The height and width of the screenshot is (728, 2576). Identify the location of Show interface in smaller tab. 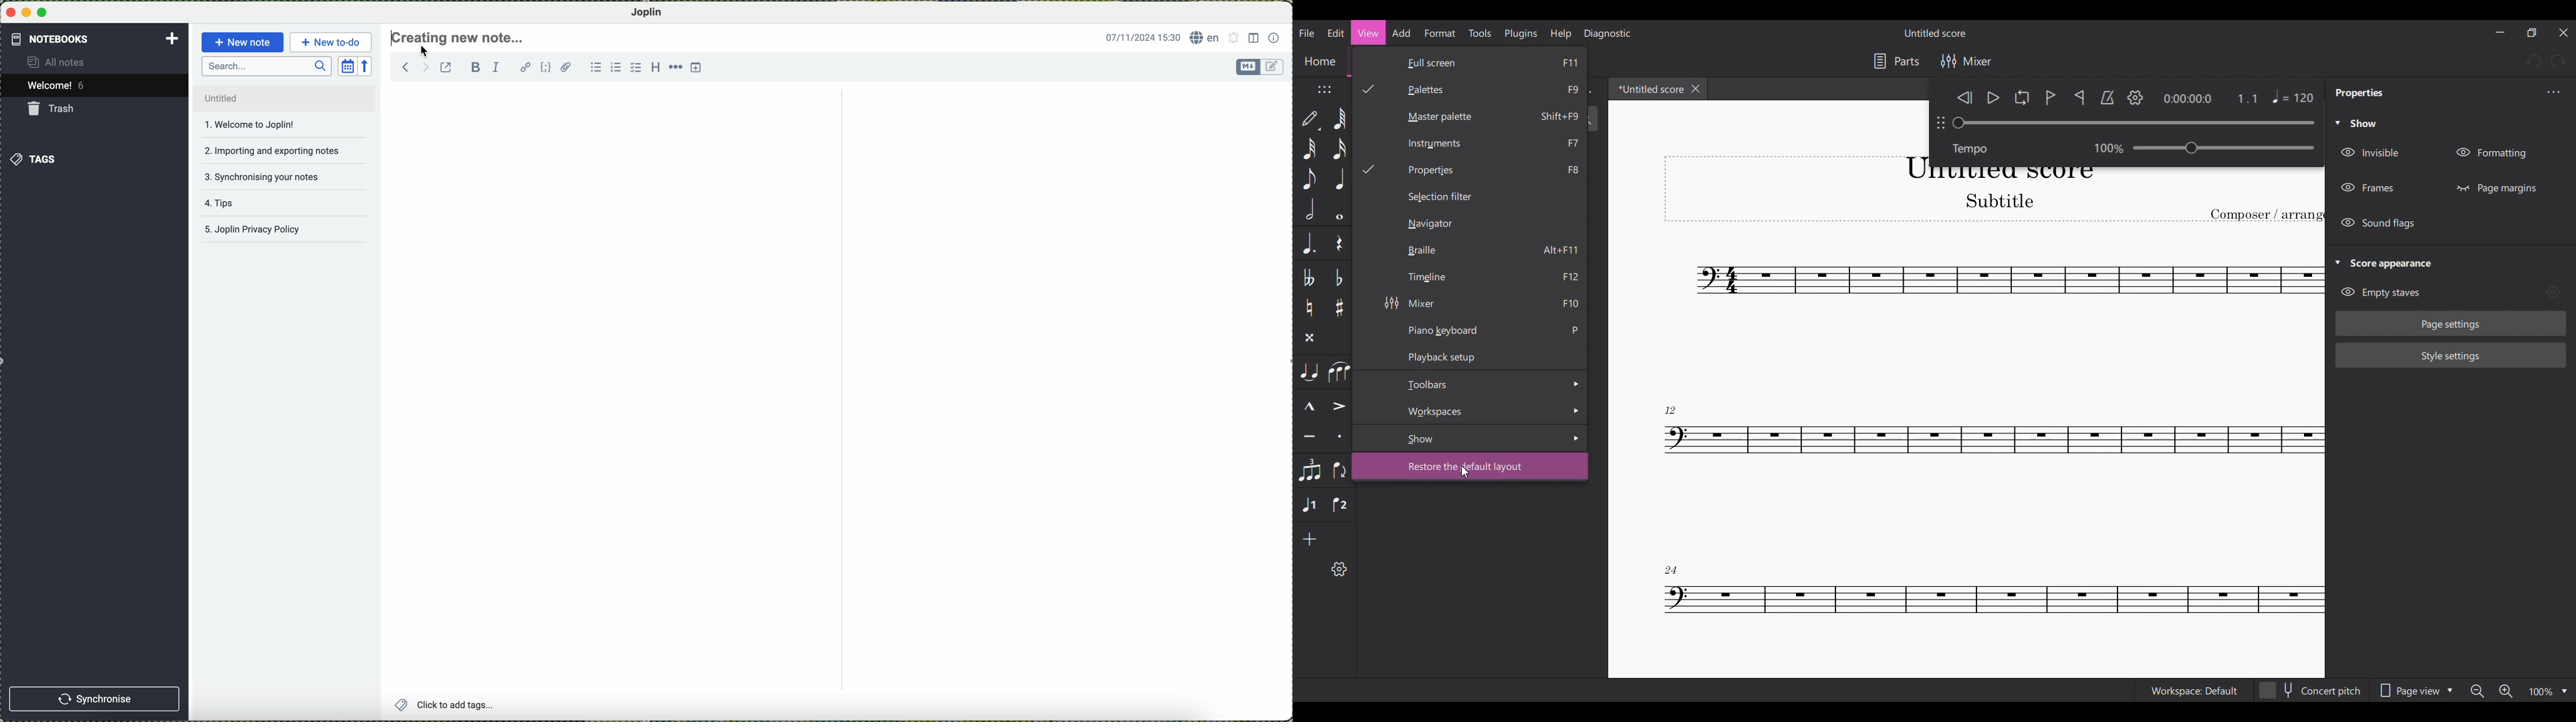
(2531, 32).